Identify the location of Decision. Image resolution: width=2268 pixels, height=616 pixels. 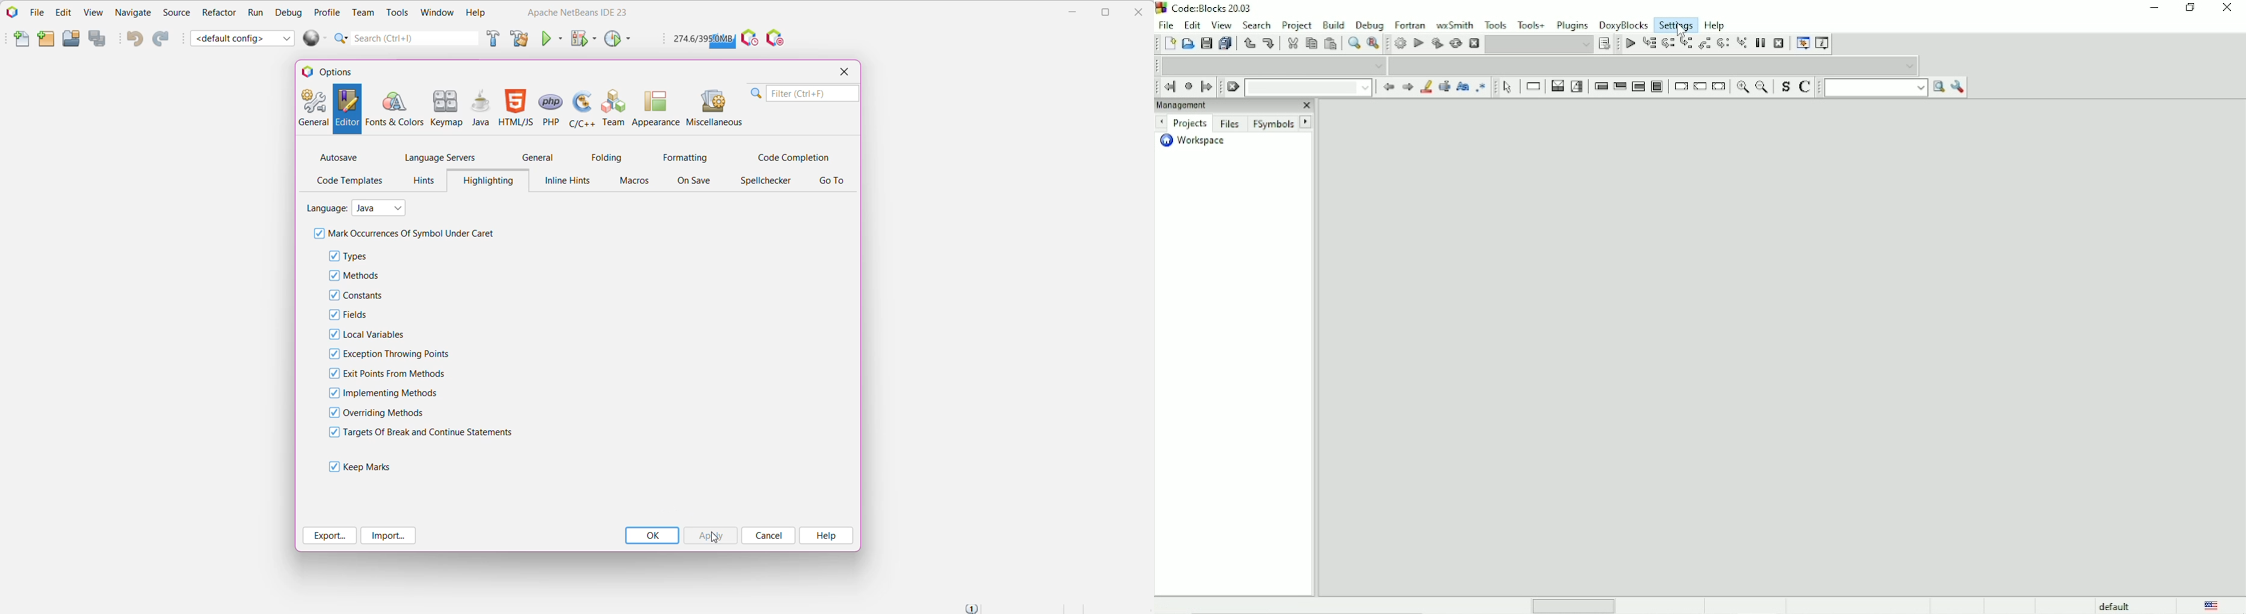
(1557, 86).